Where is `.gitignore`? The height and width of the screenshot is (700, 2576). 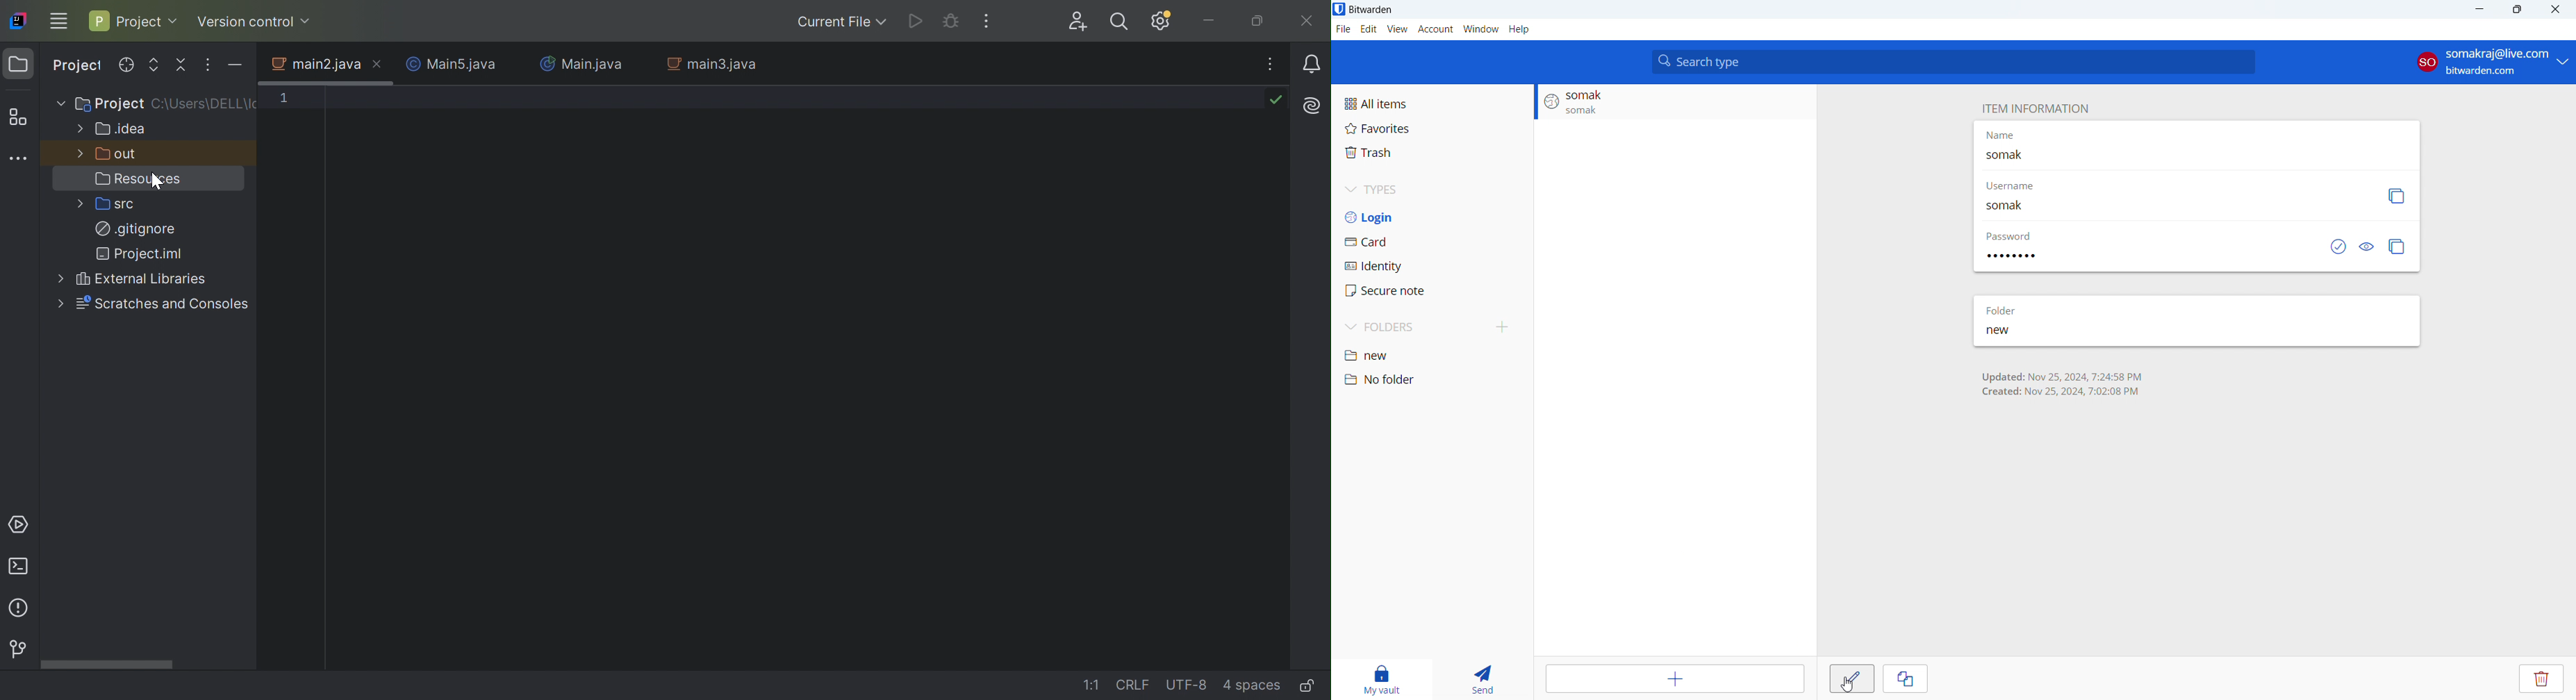
.gitignore is located at coordinates (135, 228).